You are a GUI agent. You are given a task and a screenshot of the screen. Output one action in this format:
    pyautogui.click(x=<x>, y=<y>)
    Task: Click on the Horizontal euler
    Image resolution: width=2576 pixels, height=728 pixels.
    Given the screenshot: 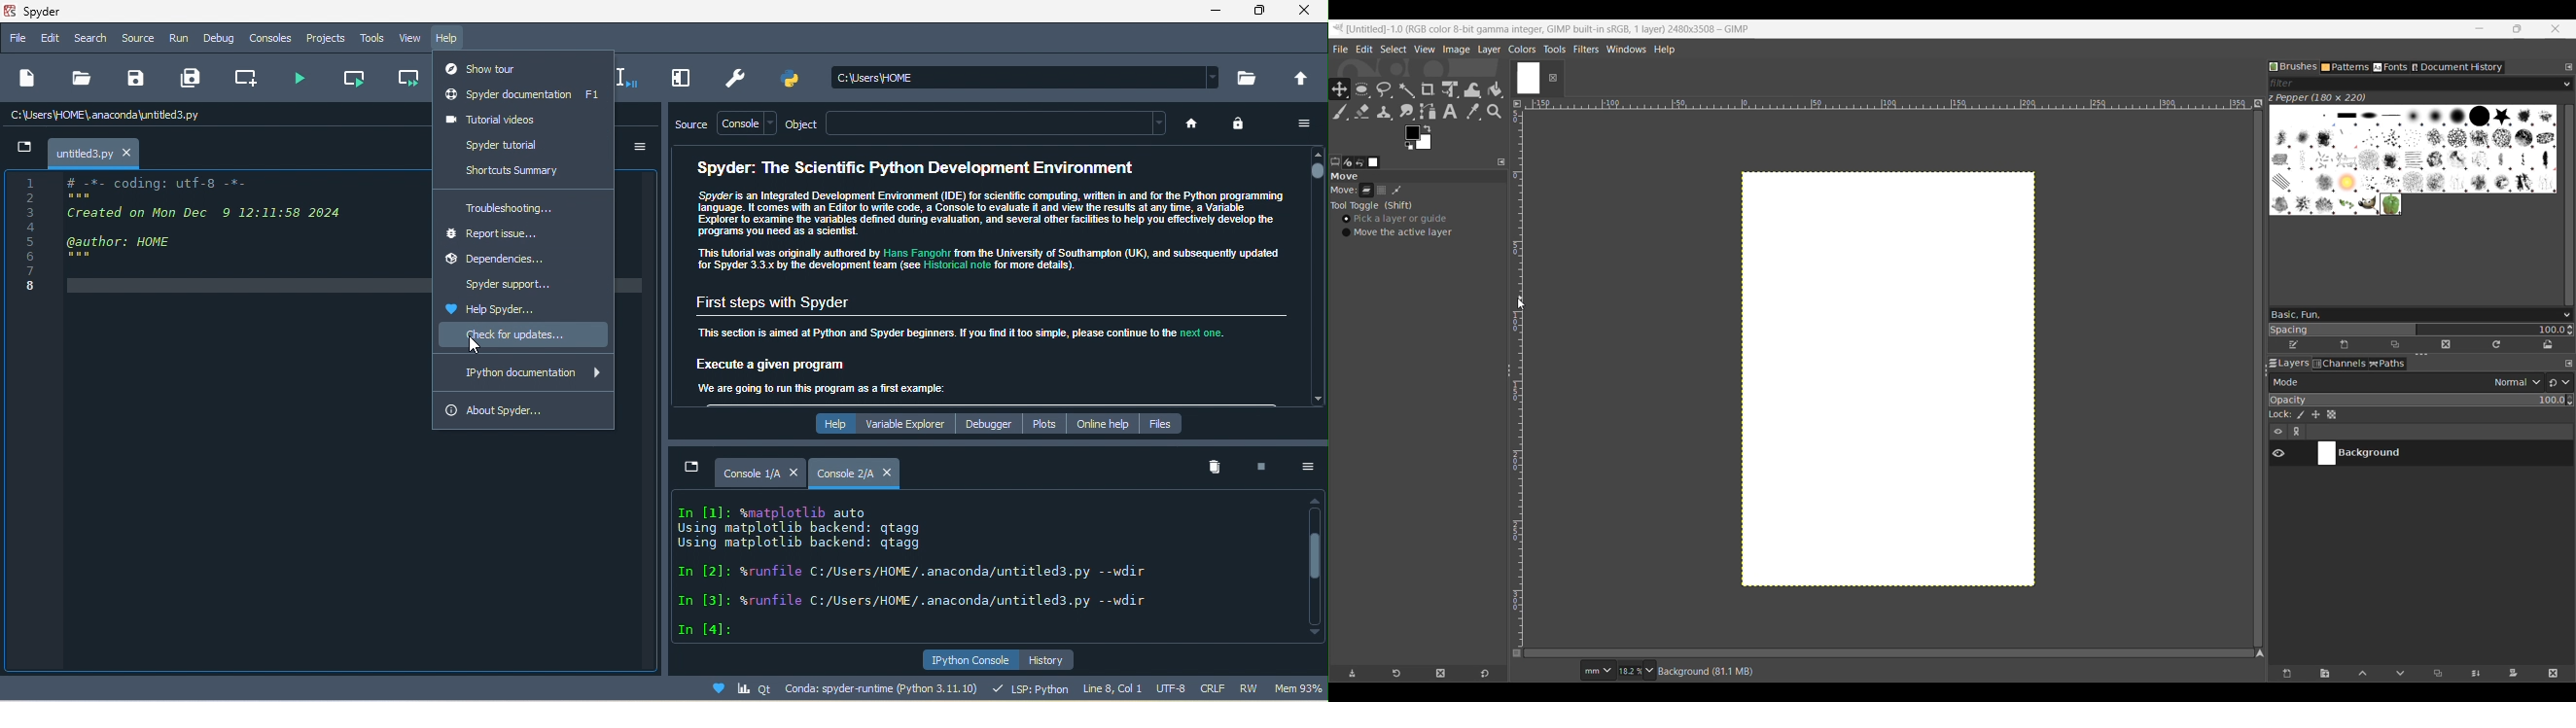 What is the action you would take?
    pyautogui.click(x=1887, y=102)
    